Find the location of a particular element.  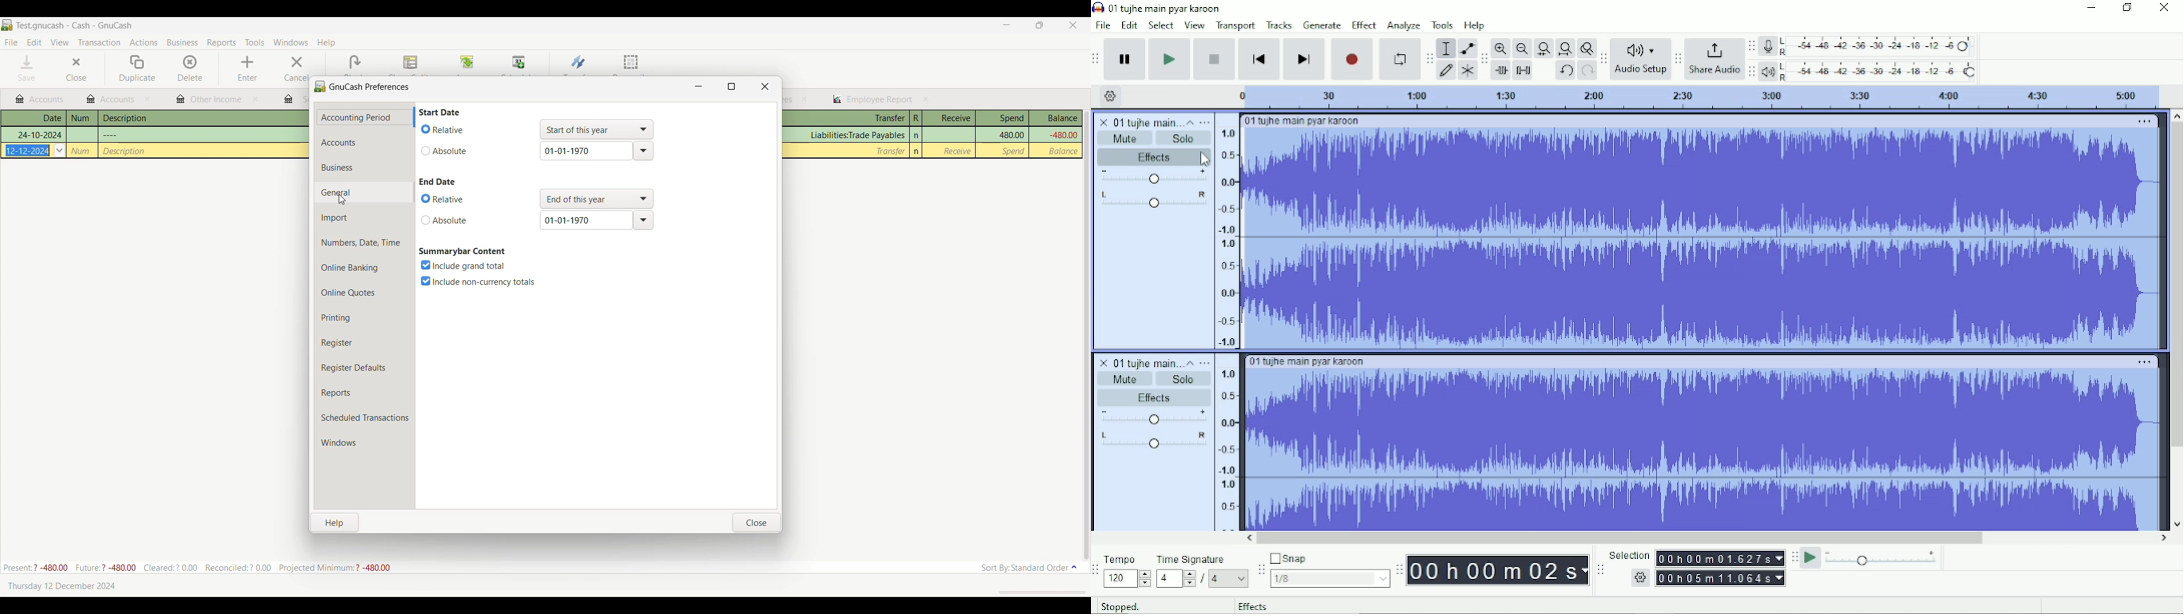

Selection is located at coordinates (1629, 554).